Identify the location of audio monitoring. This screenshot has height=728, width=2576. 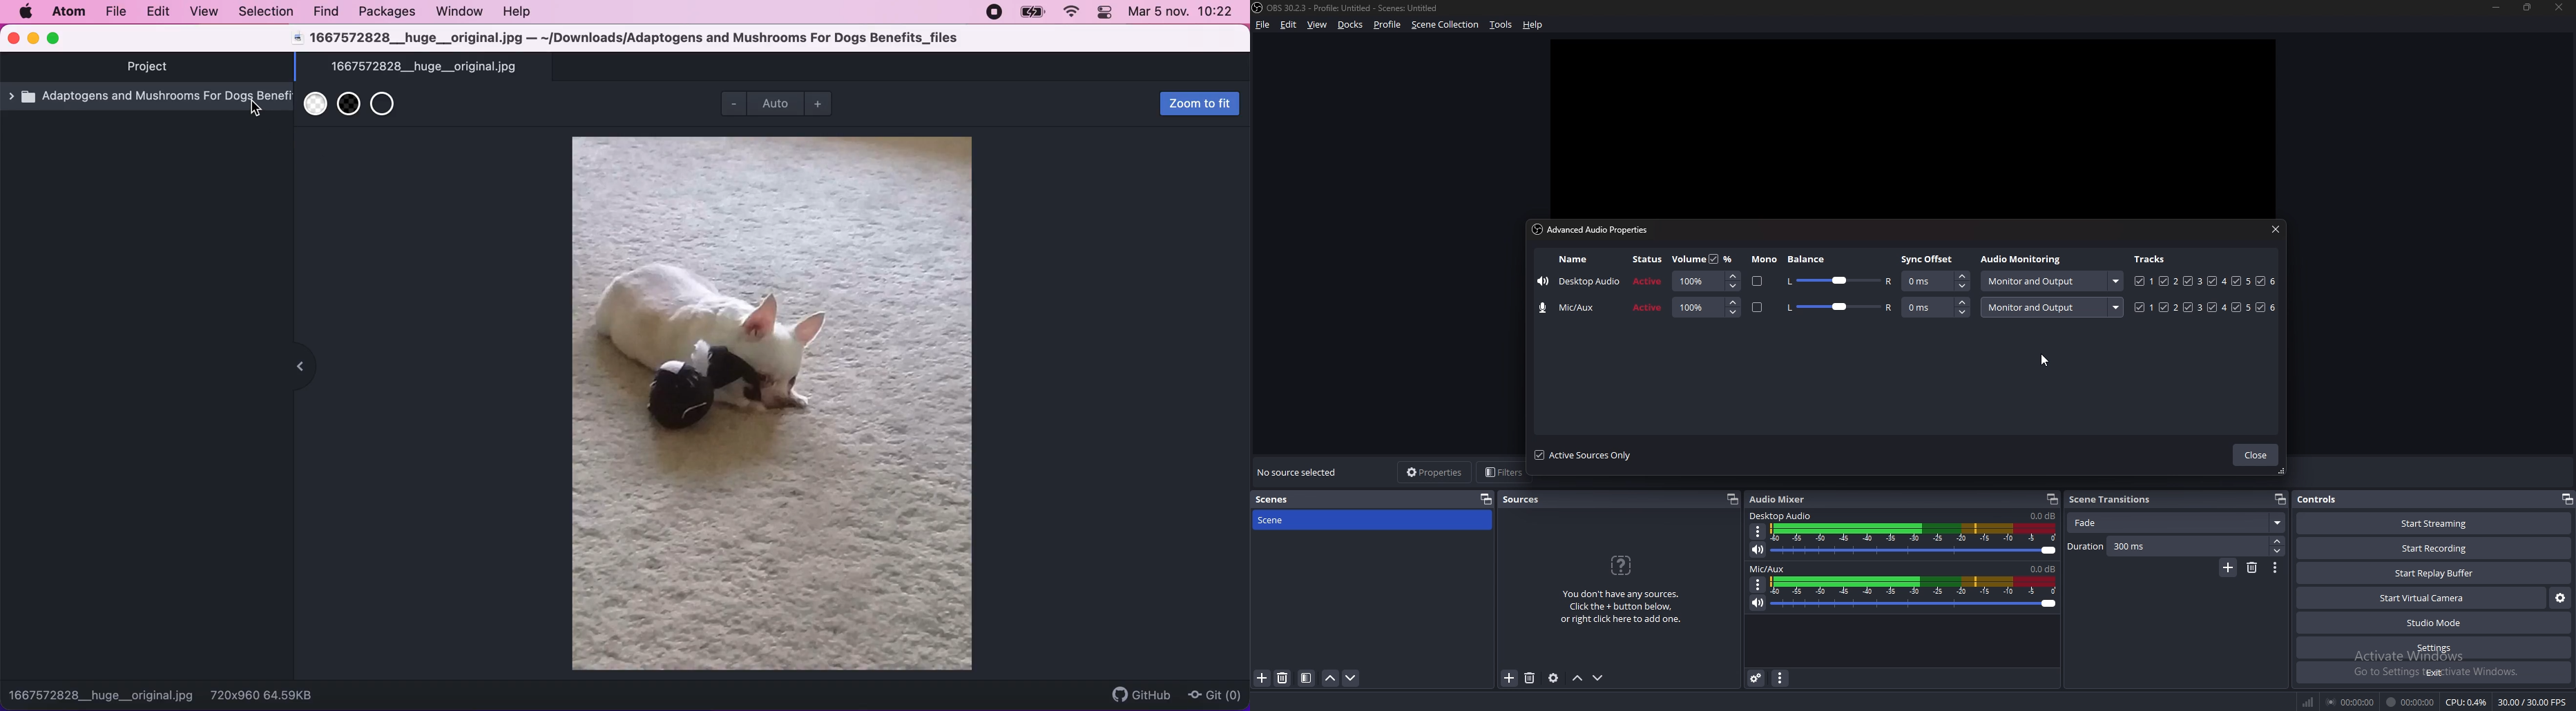
(2021, 258).